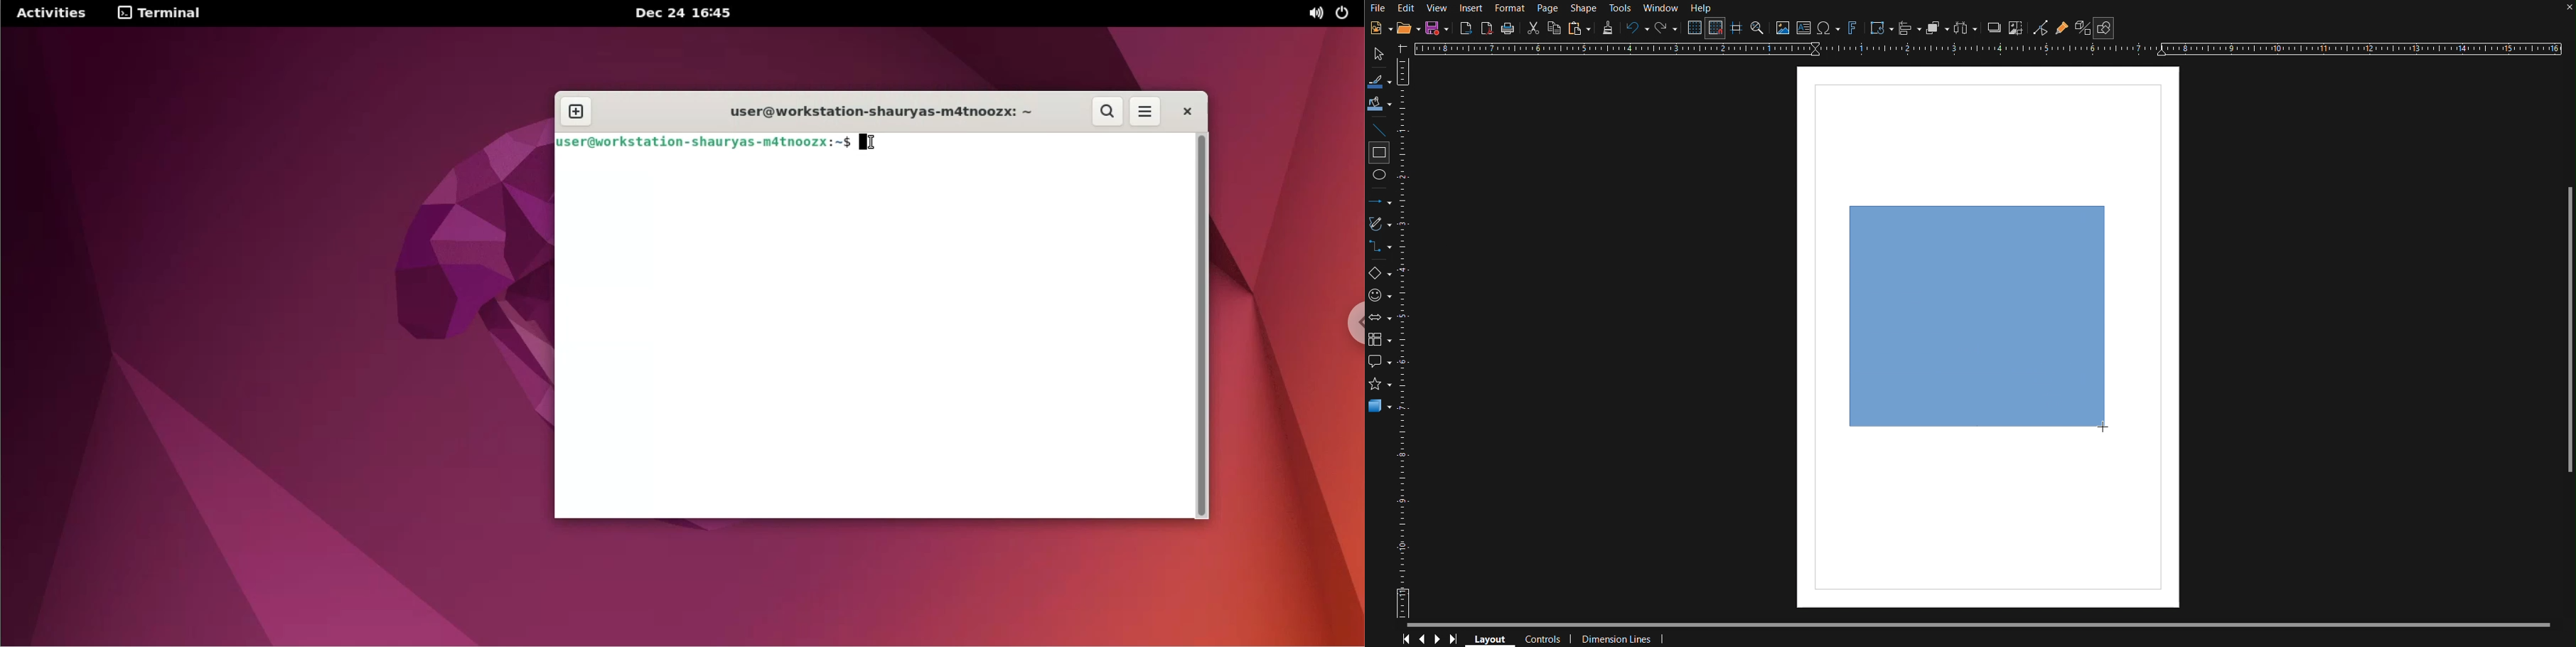 The image size is (2576, 672). What do you see at coordinates (1545, 639) in the screenshot?
I see `Controls` at bounding box center [1545, 639].